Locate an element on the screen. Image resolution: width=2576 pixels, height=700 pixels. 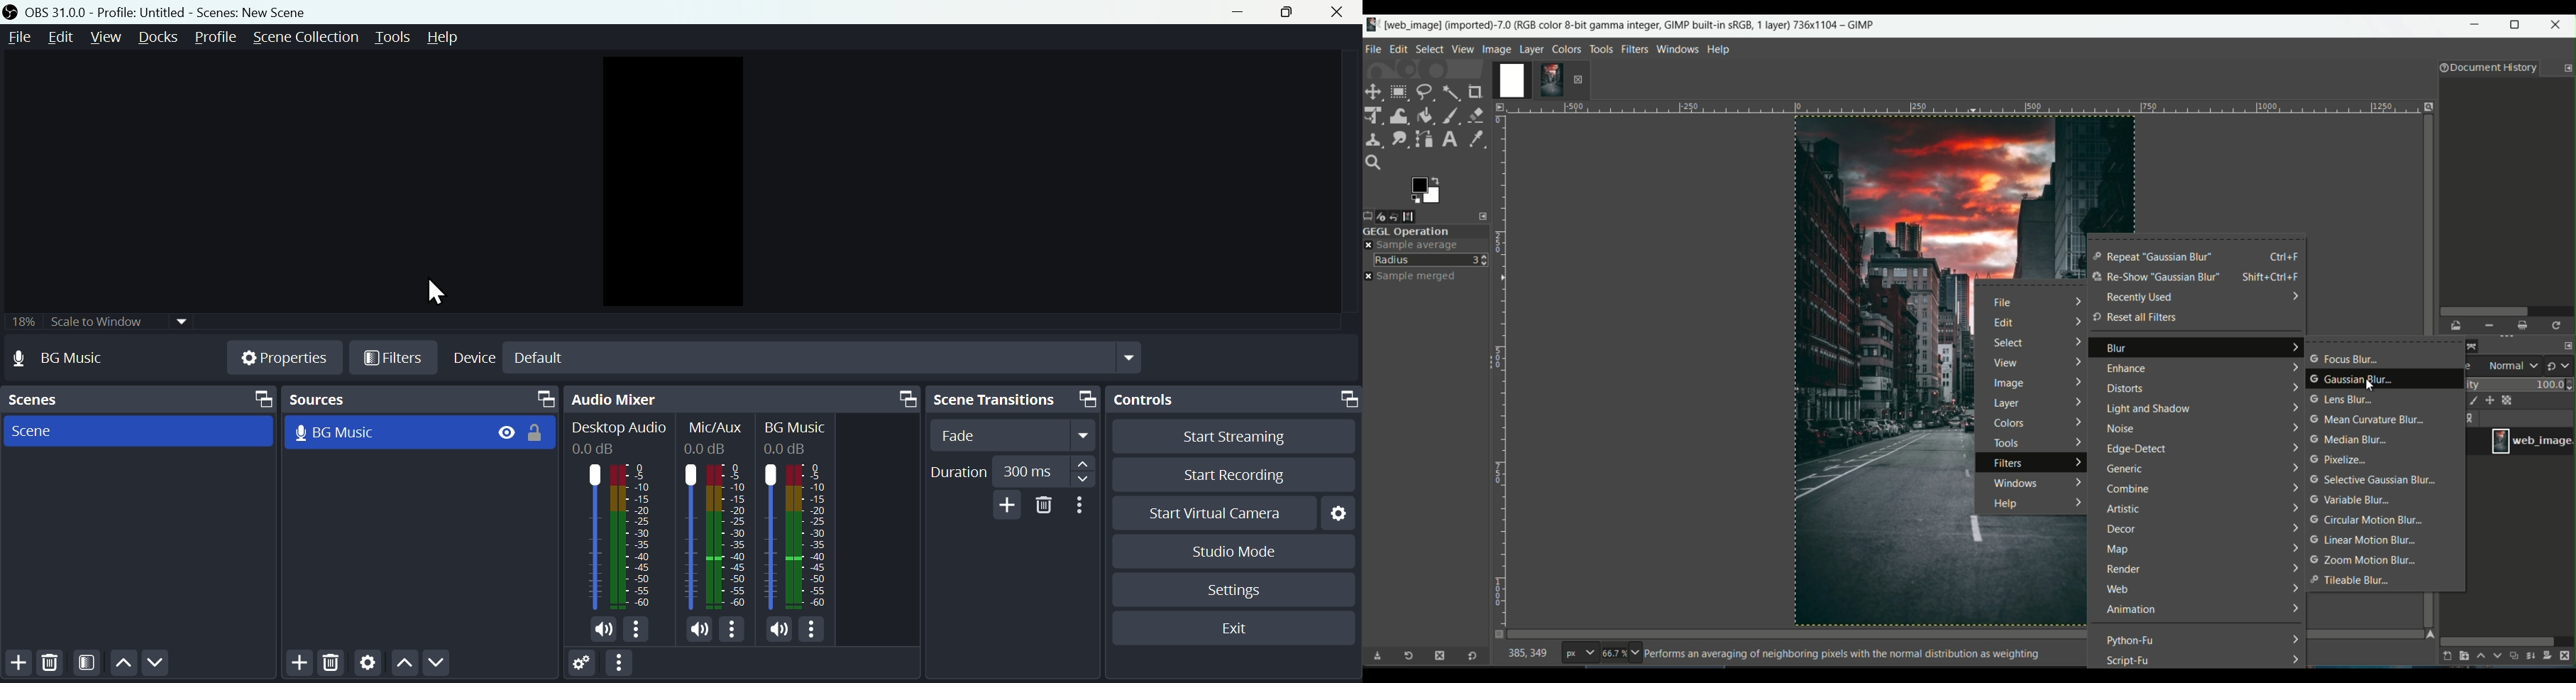
Options is located at coordinates (637, 631).